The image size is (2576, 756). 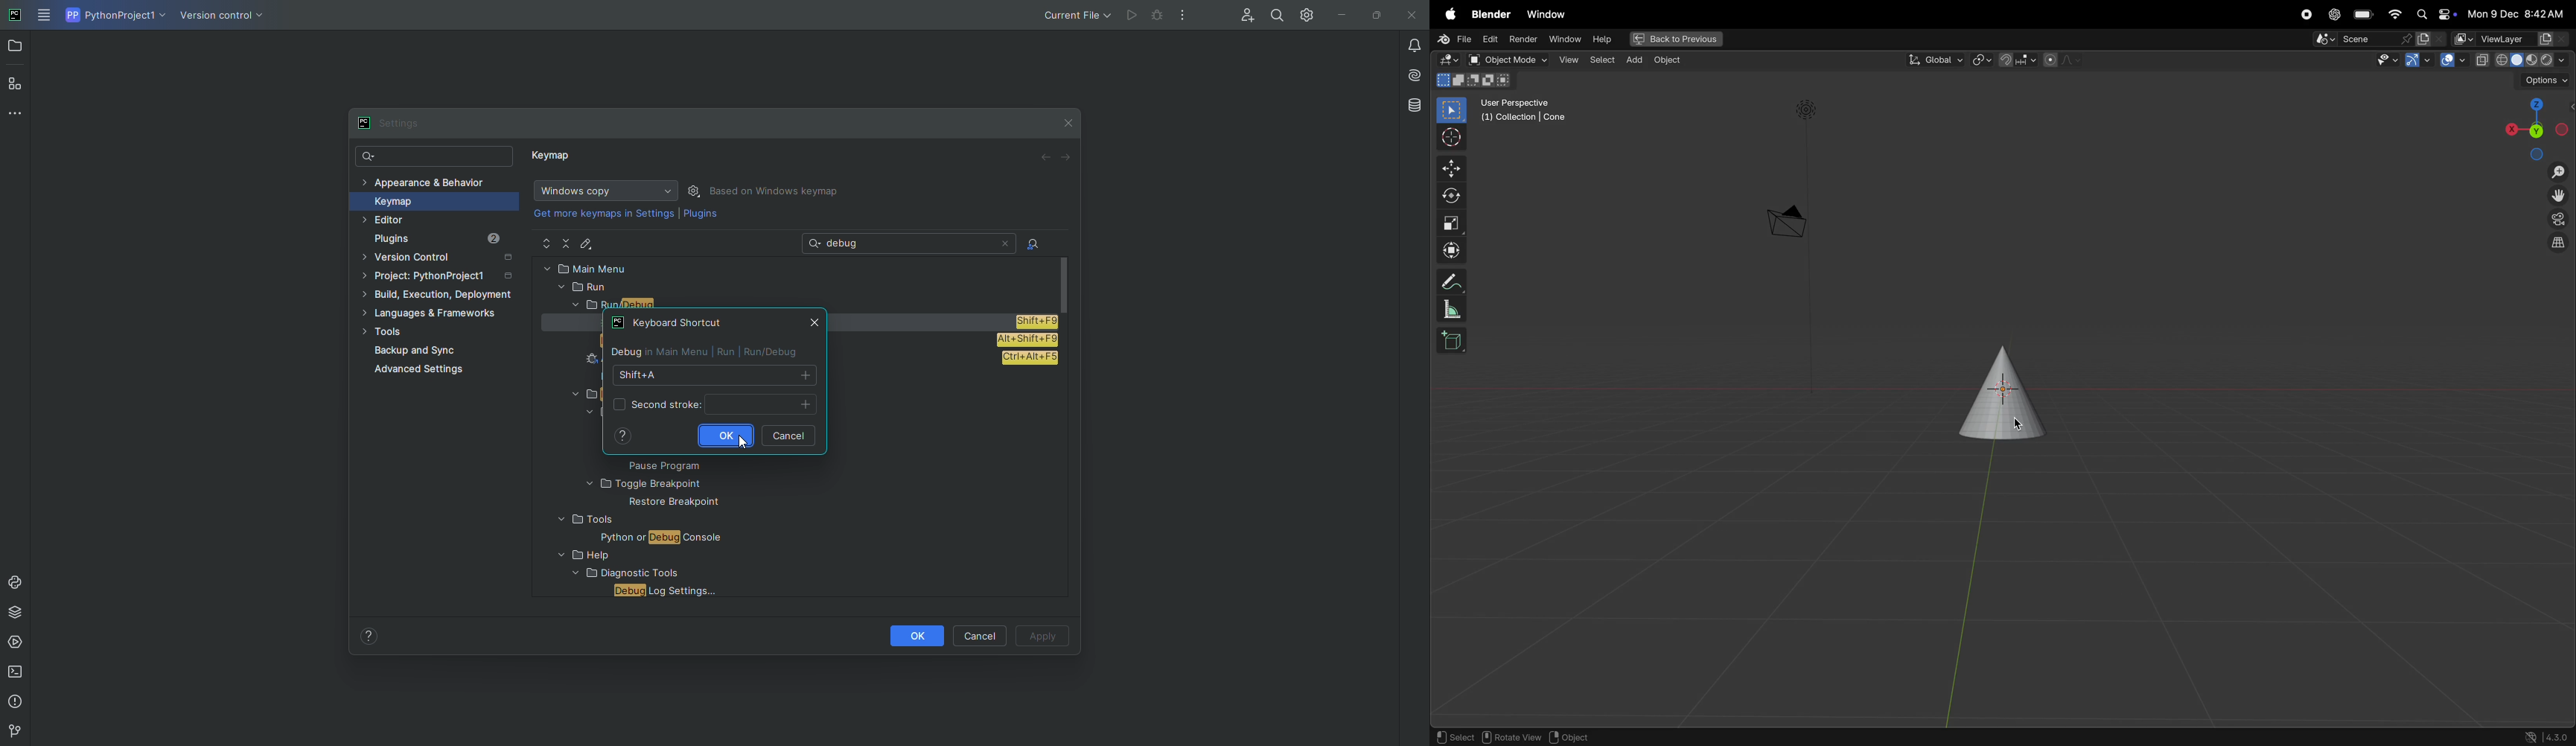 What do you see at coordinates (1069, 120) in the screenshot?
I see `Close` at bounding box center [1069, 120].